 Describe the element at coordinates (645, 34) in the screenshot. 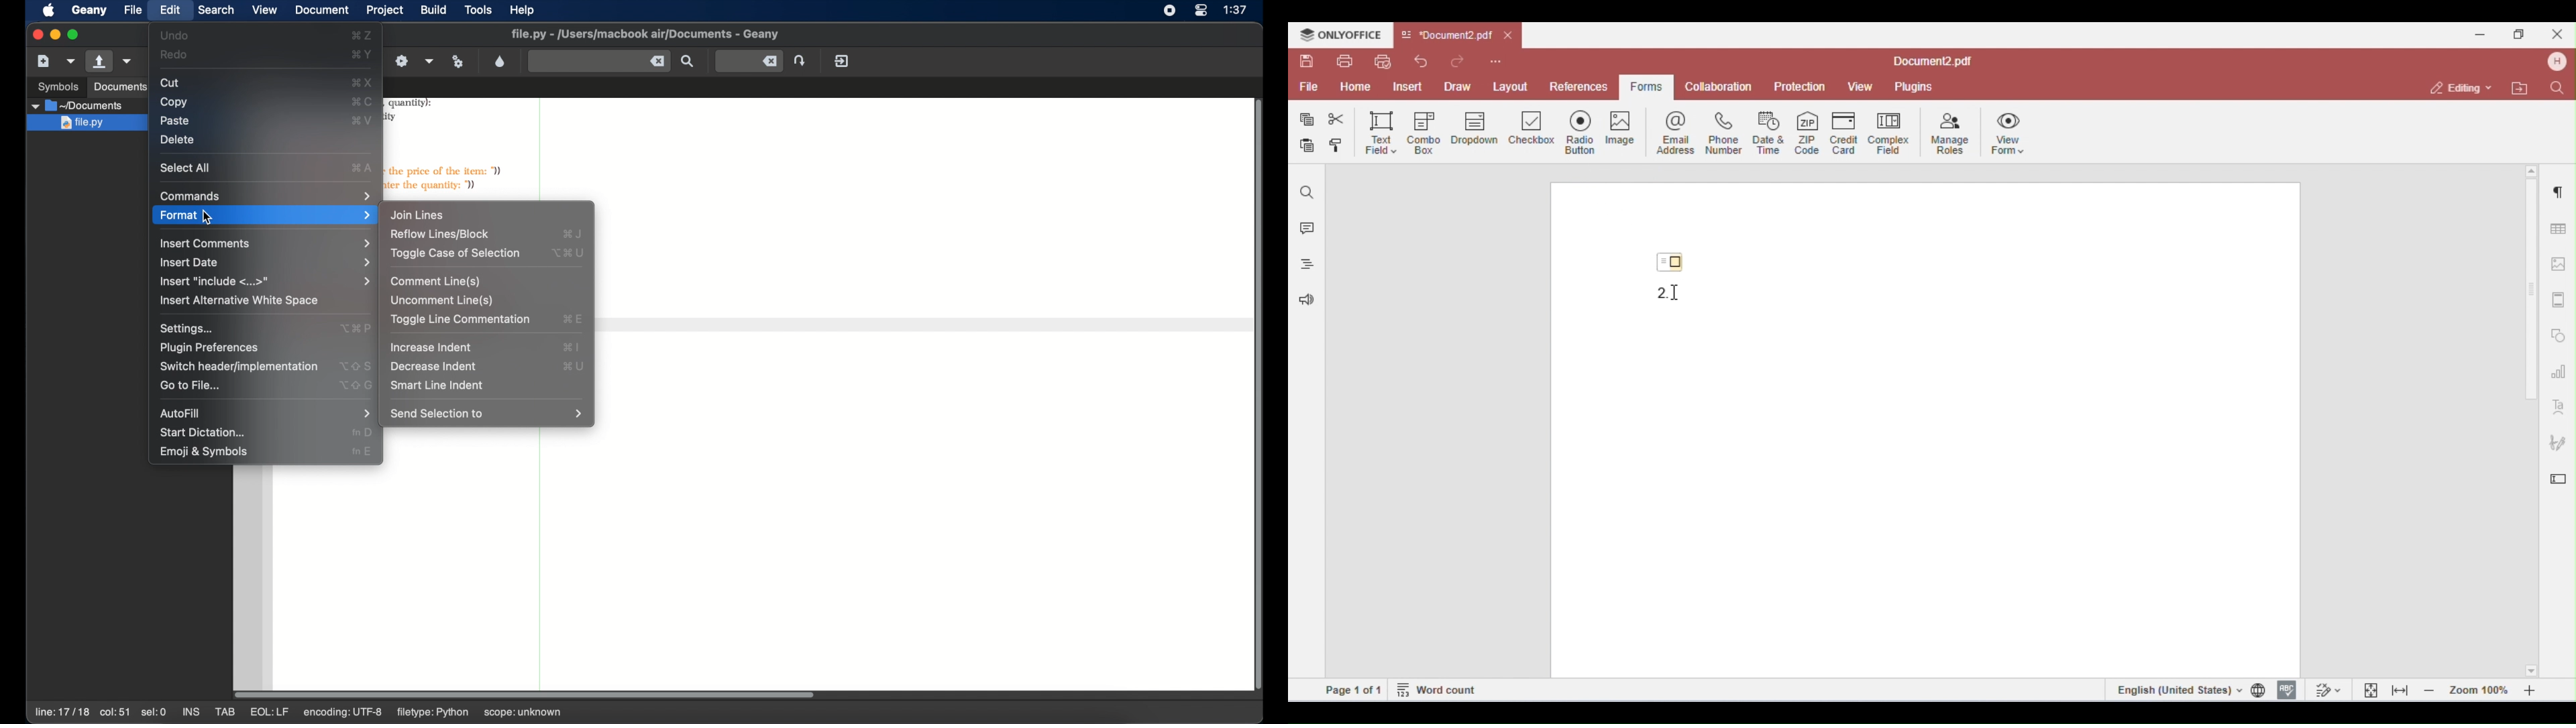

I see `filename` at that location.